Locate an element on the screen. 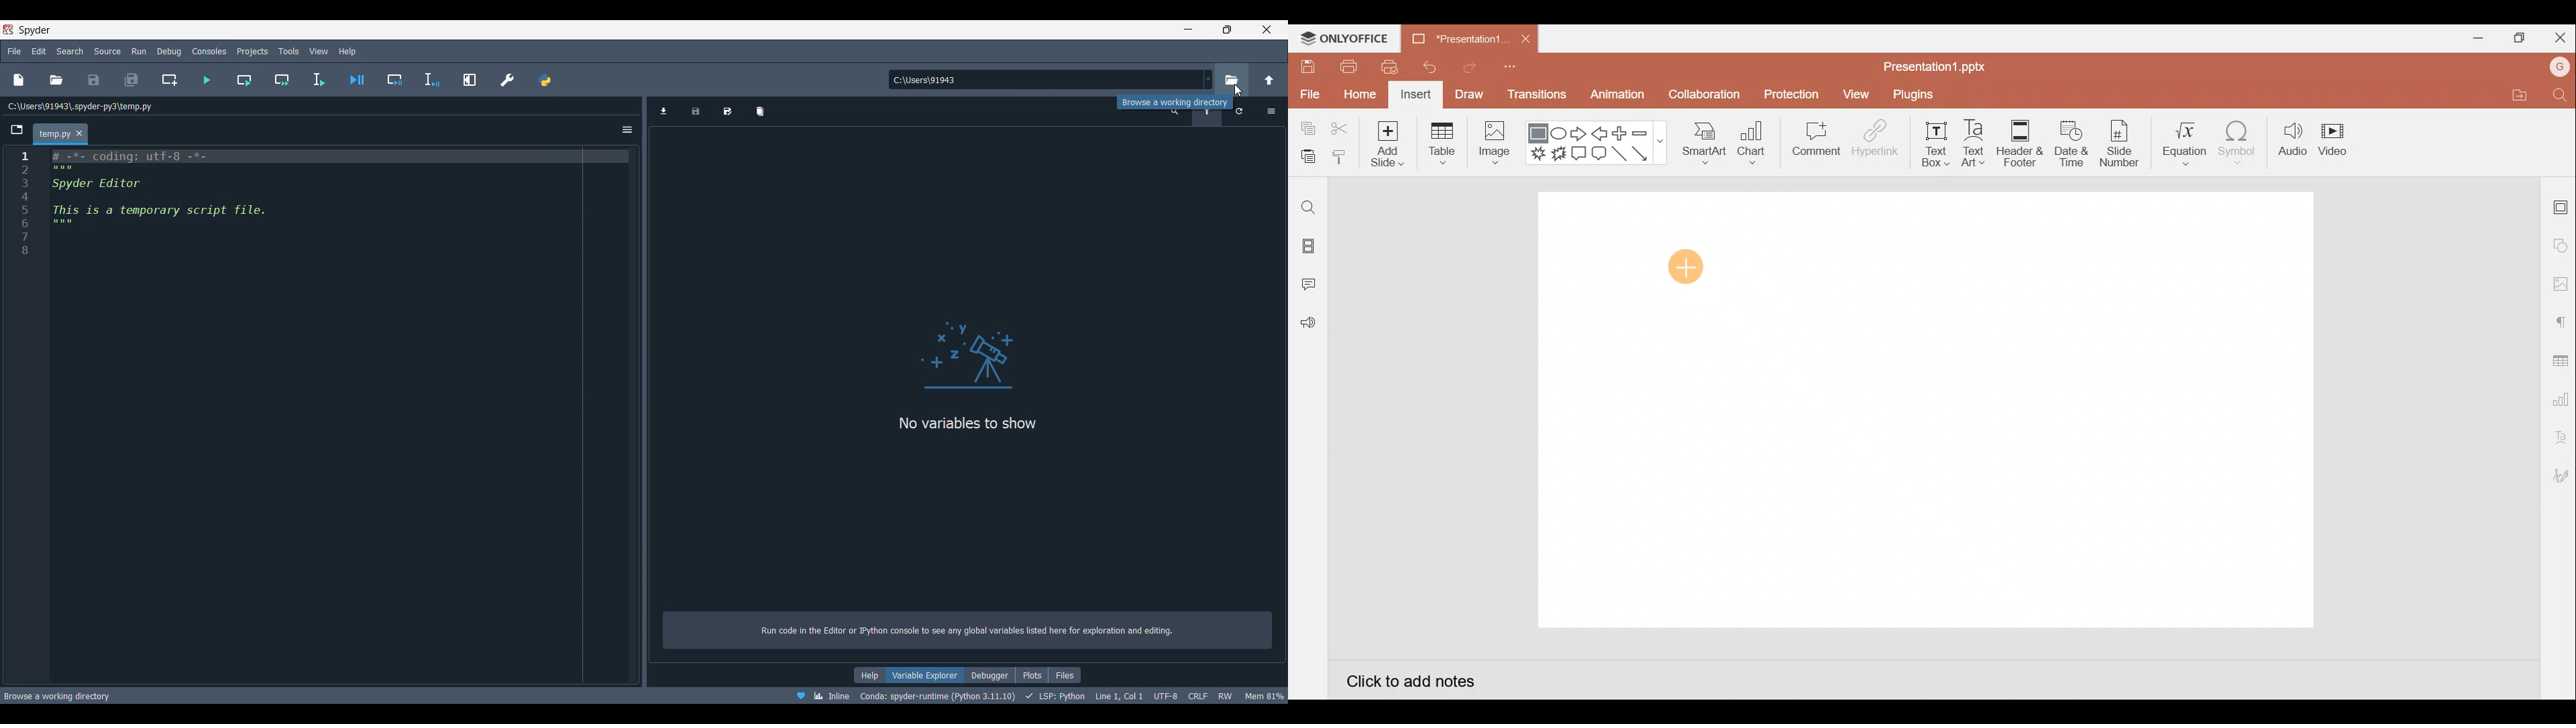 This screenshot has width=2576, height=728. Ellipse is located at coordinates (1560, 132).